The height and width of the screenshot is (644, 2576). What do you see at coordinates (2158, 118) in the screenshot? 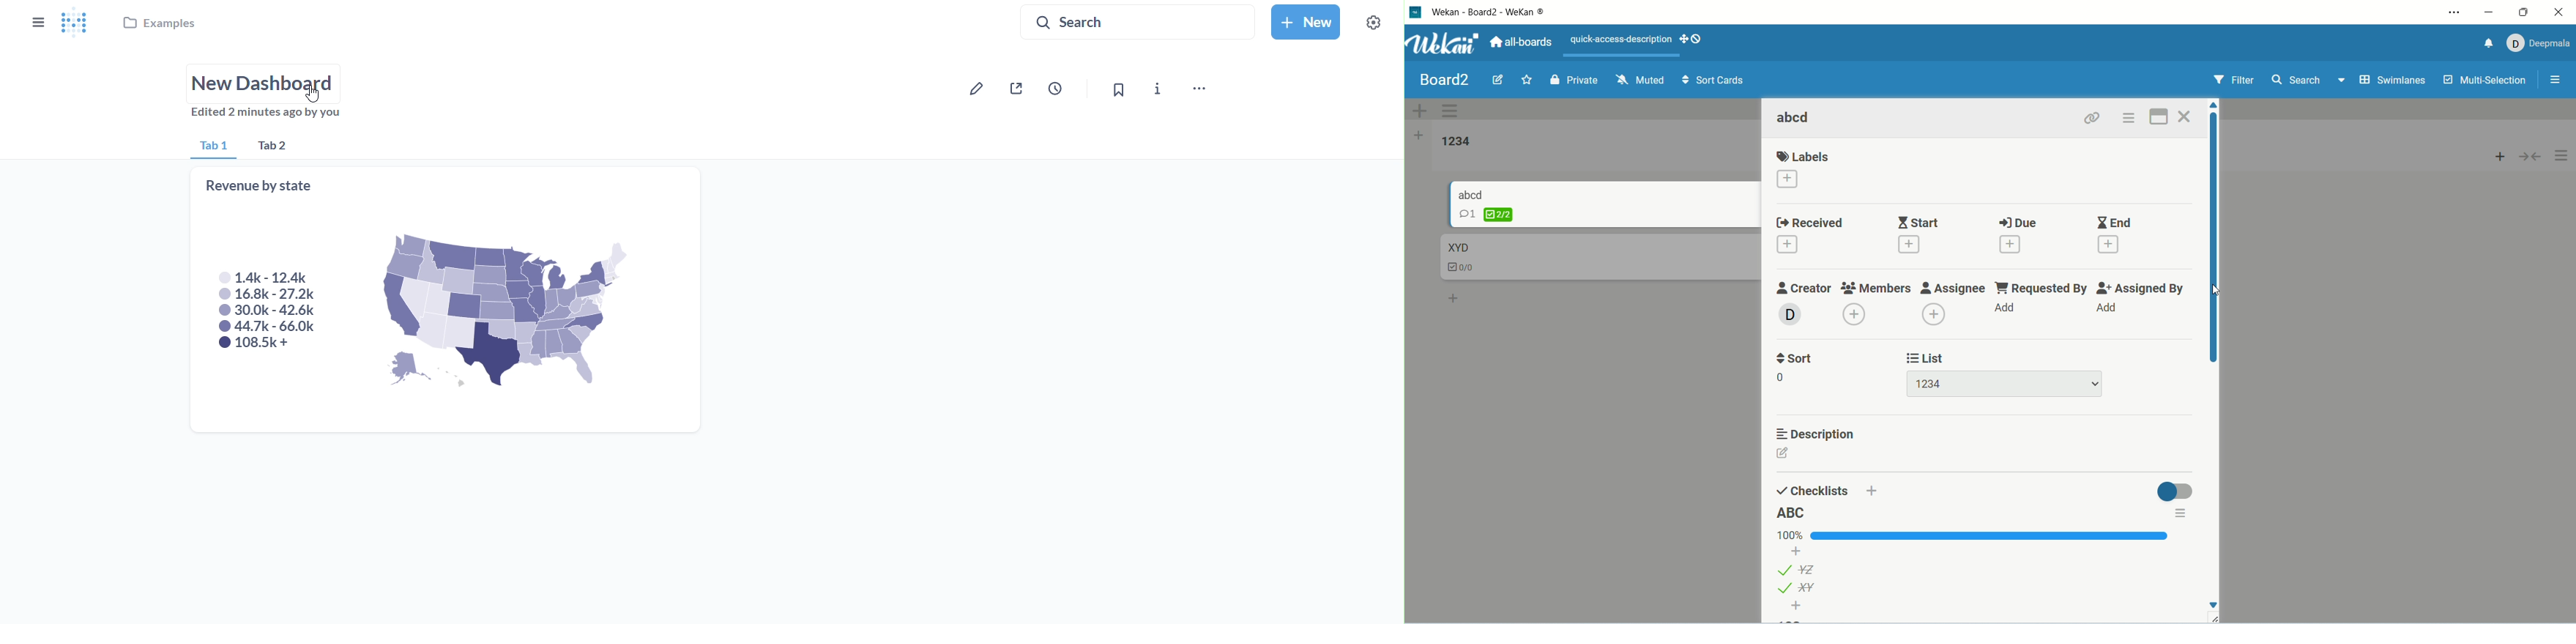
I see `maximize` at bounding box center [2158, 118].